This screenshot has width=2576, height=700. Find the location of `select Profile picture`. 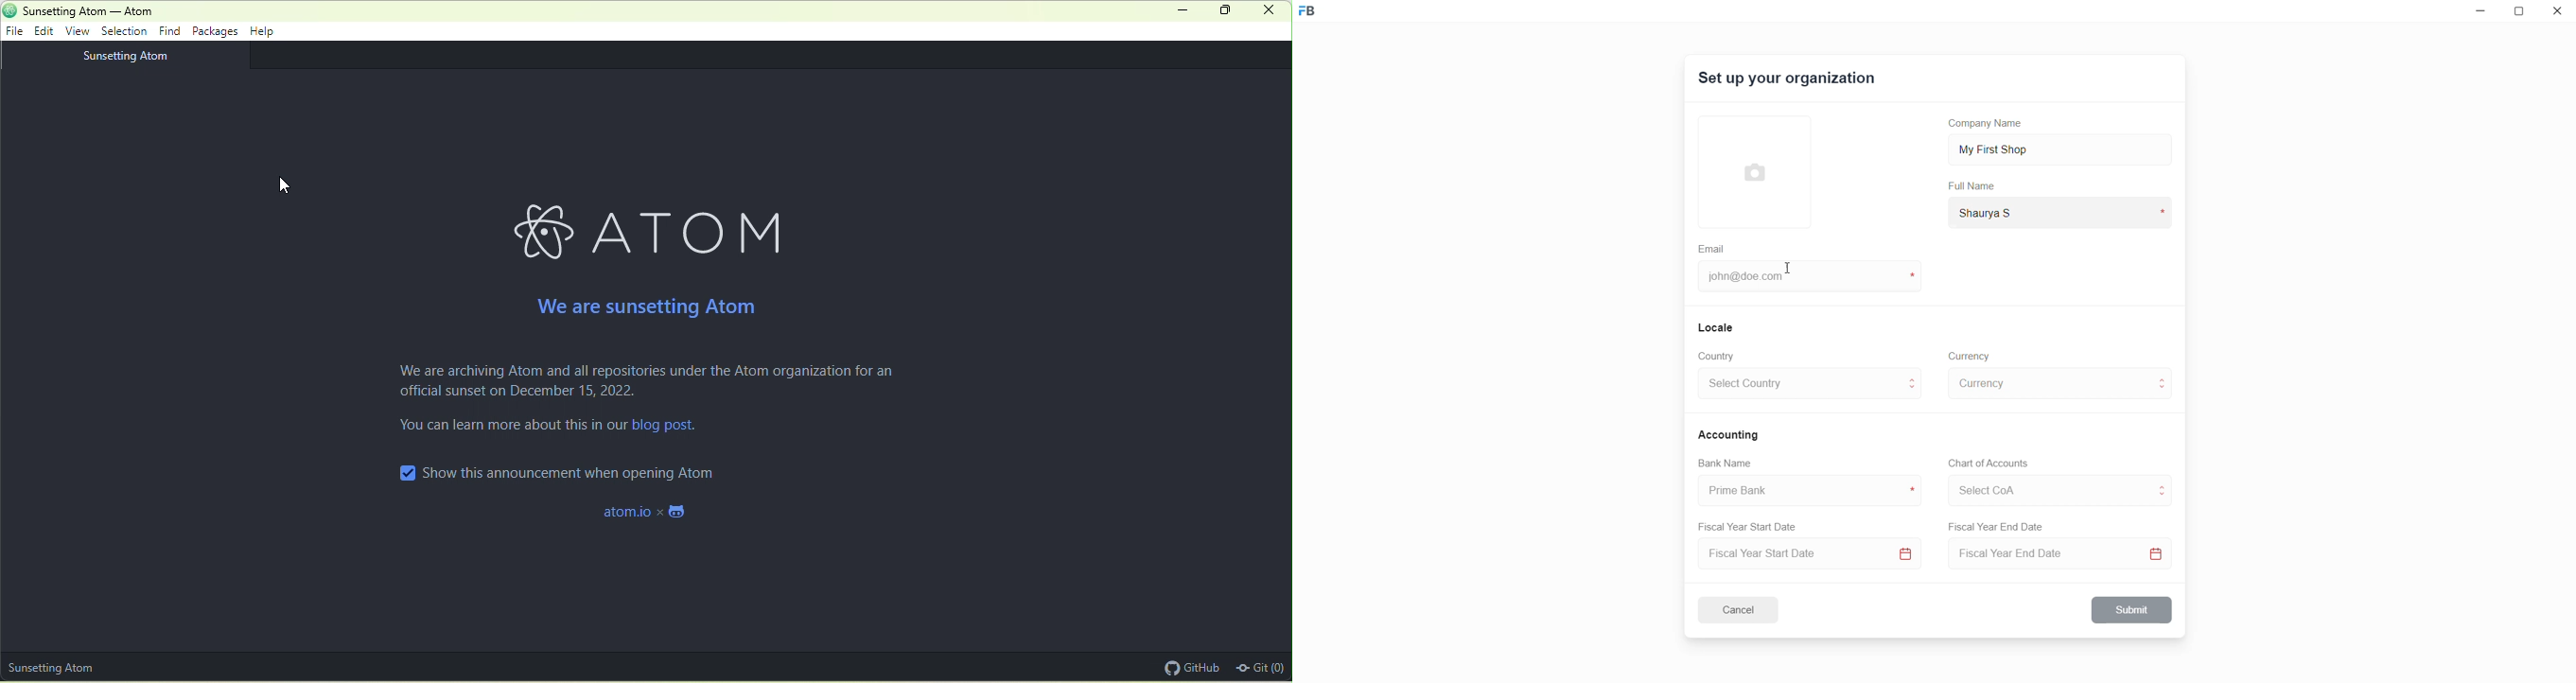

select Profile picture is located at coordinates (1748, 170).